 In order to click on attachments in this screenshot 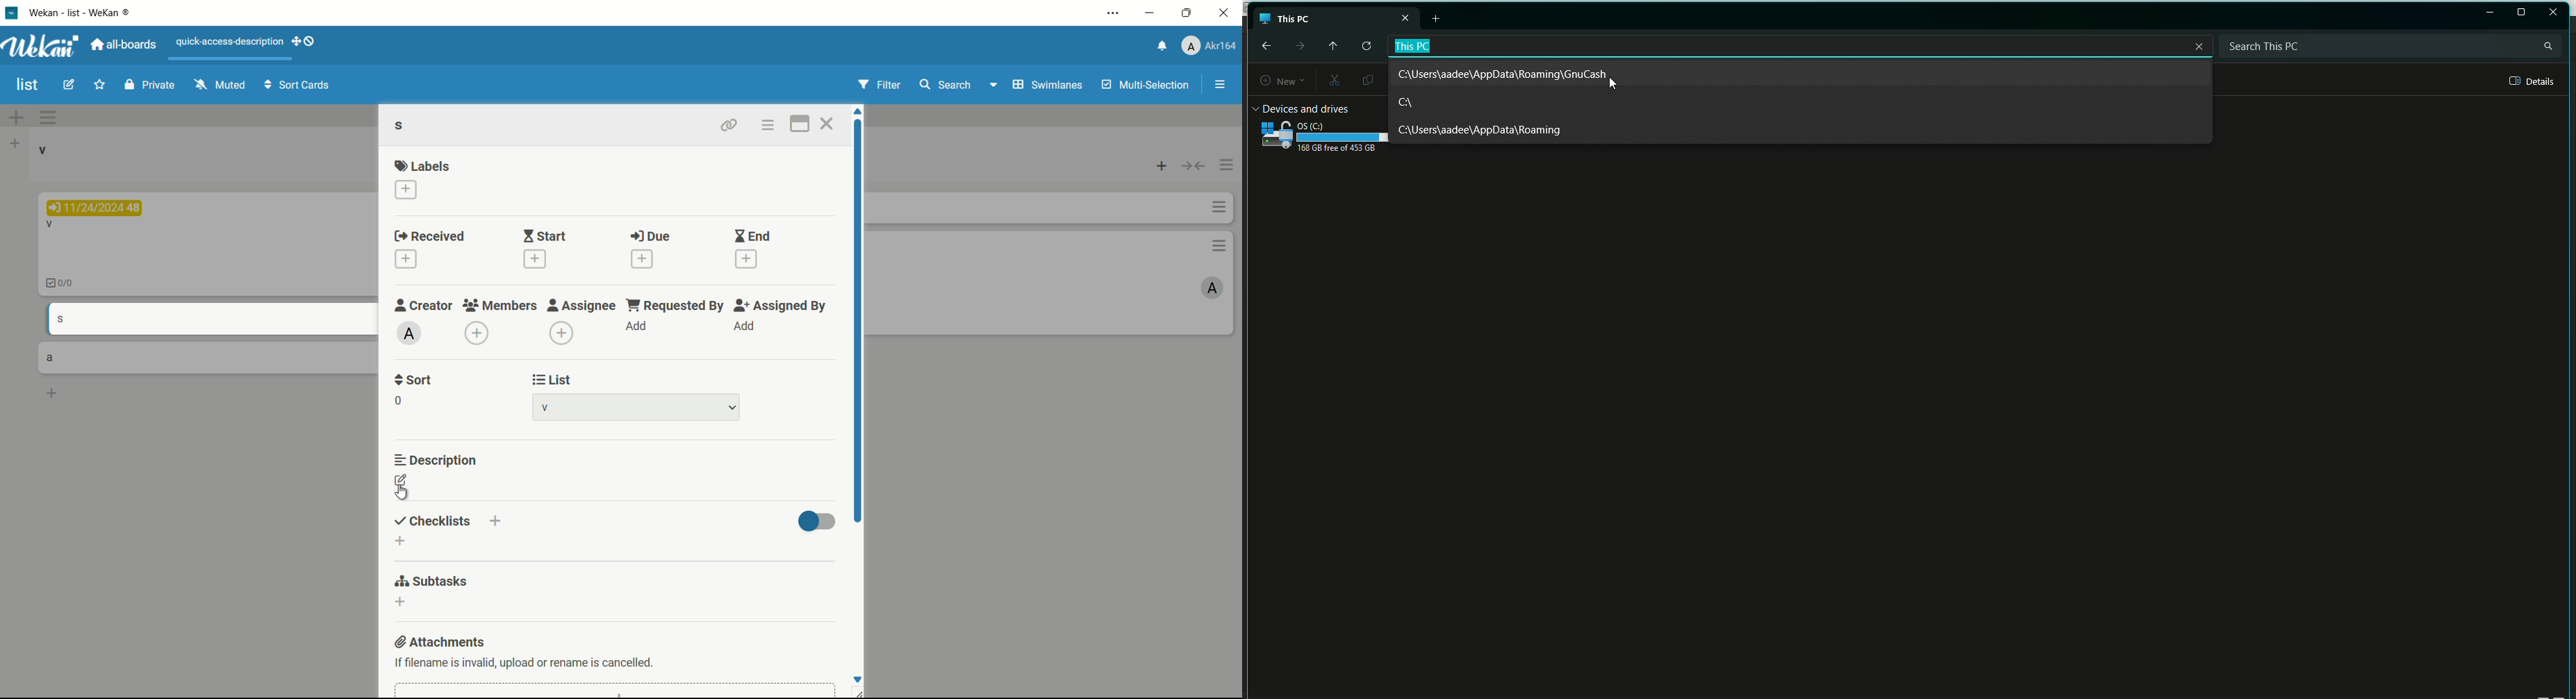, I will do `click(441, 643)`.